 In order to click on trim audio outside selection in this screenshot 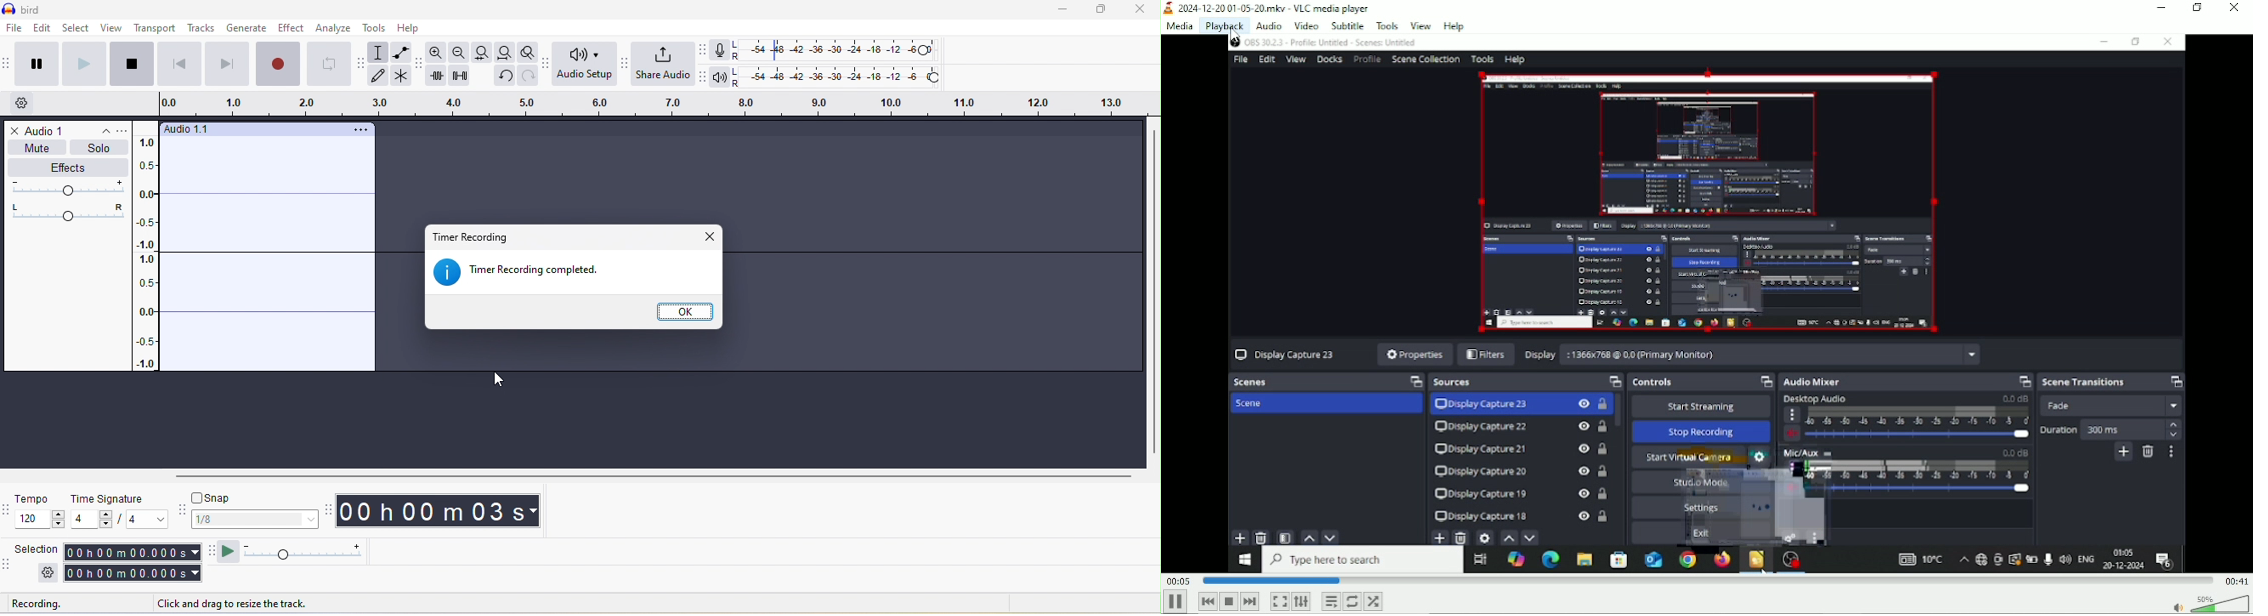, I will do `click(438, 77)`.